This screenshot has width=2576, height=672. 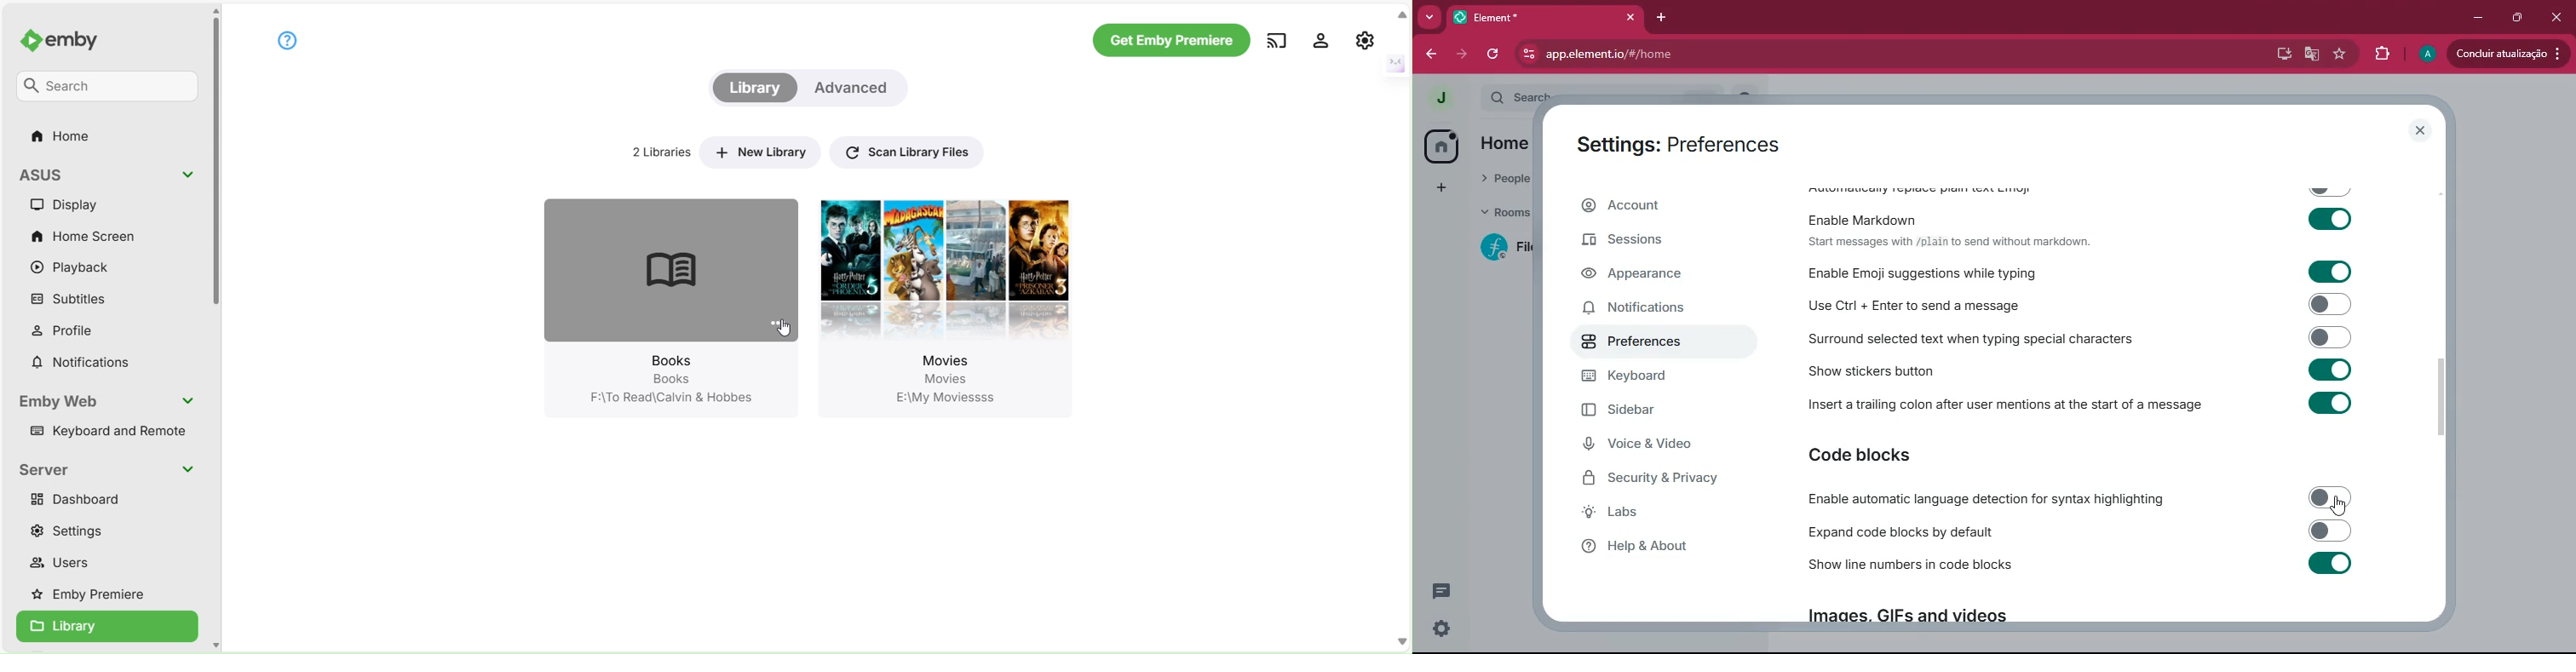 I want to click on app.element.io/#/home, so click(x=1683, y=55).